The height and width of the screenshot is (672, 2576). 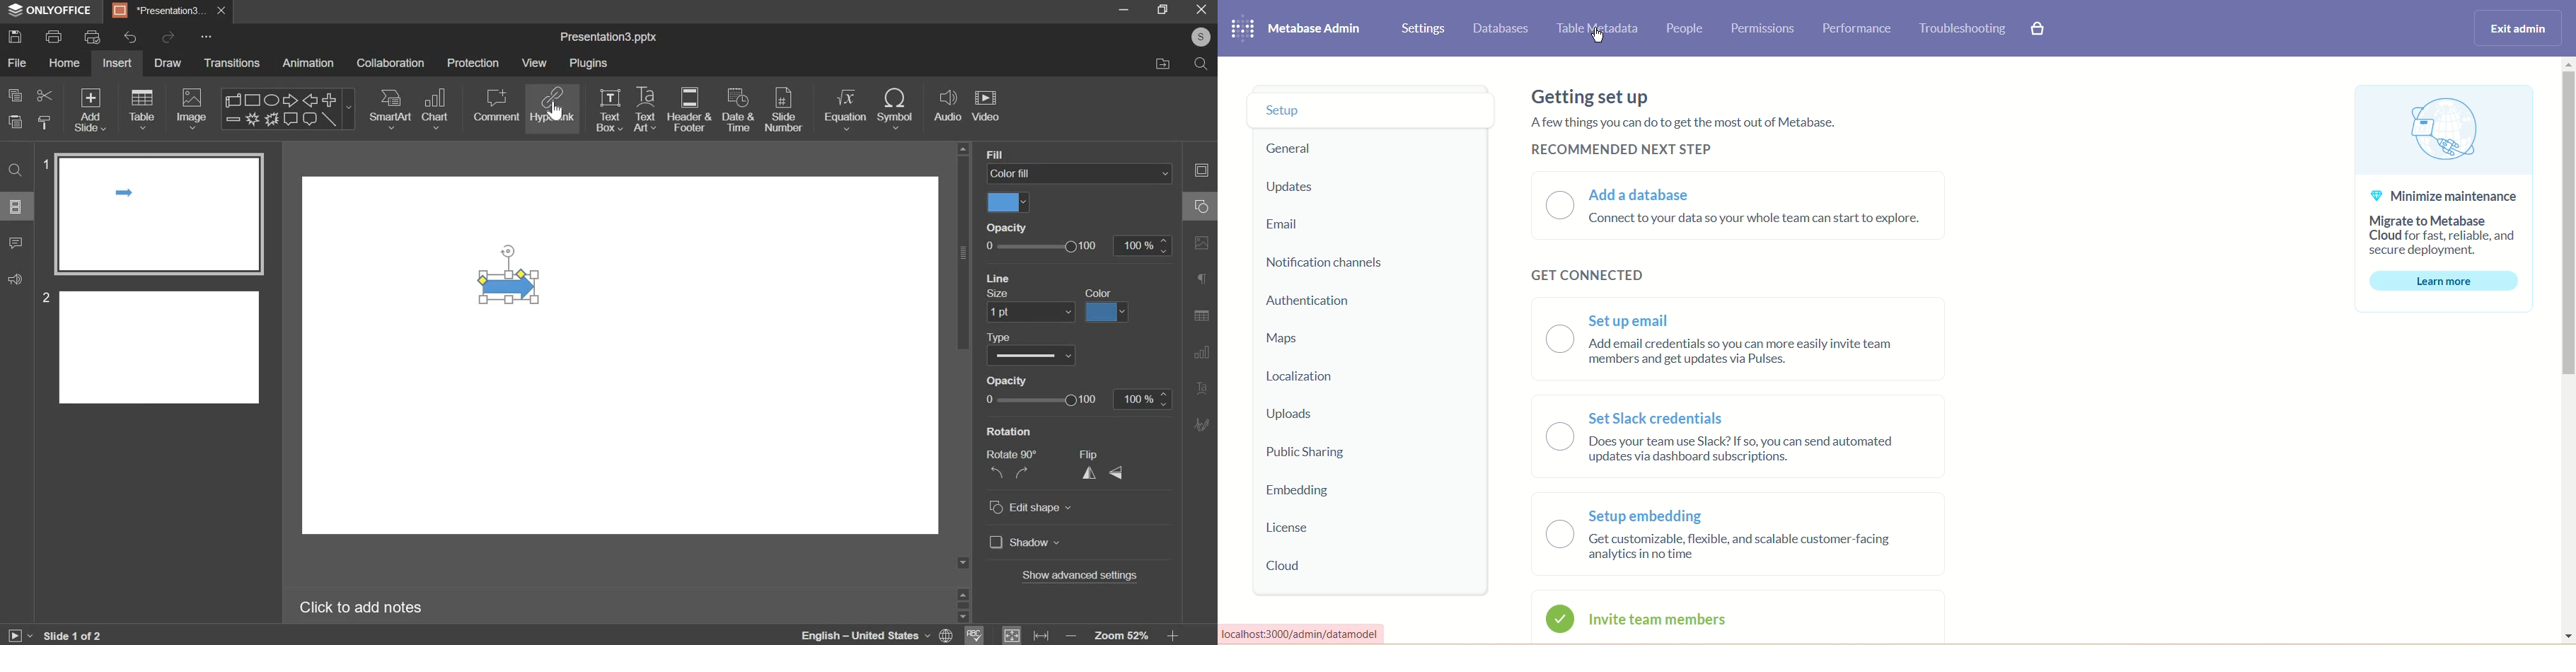 What do you see at coordinates (391, 109) in the screenshot?
I see `smart art` at bounding box center [391, 109].